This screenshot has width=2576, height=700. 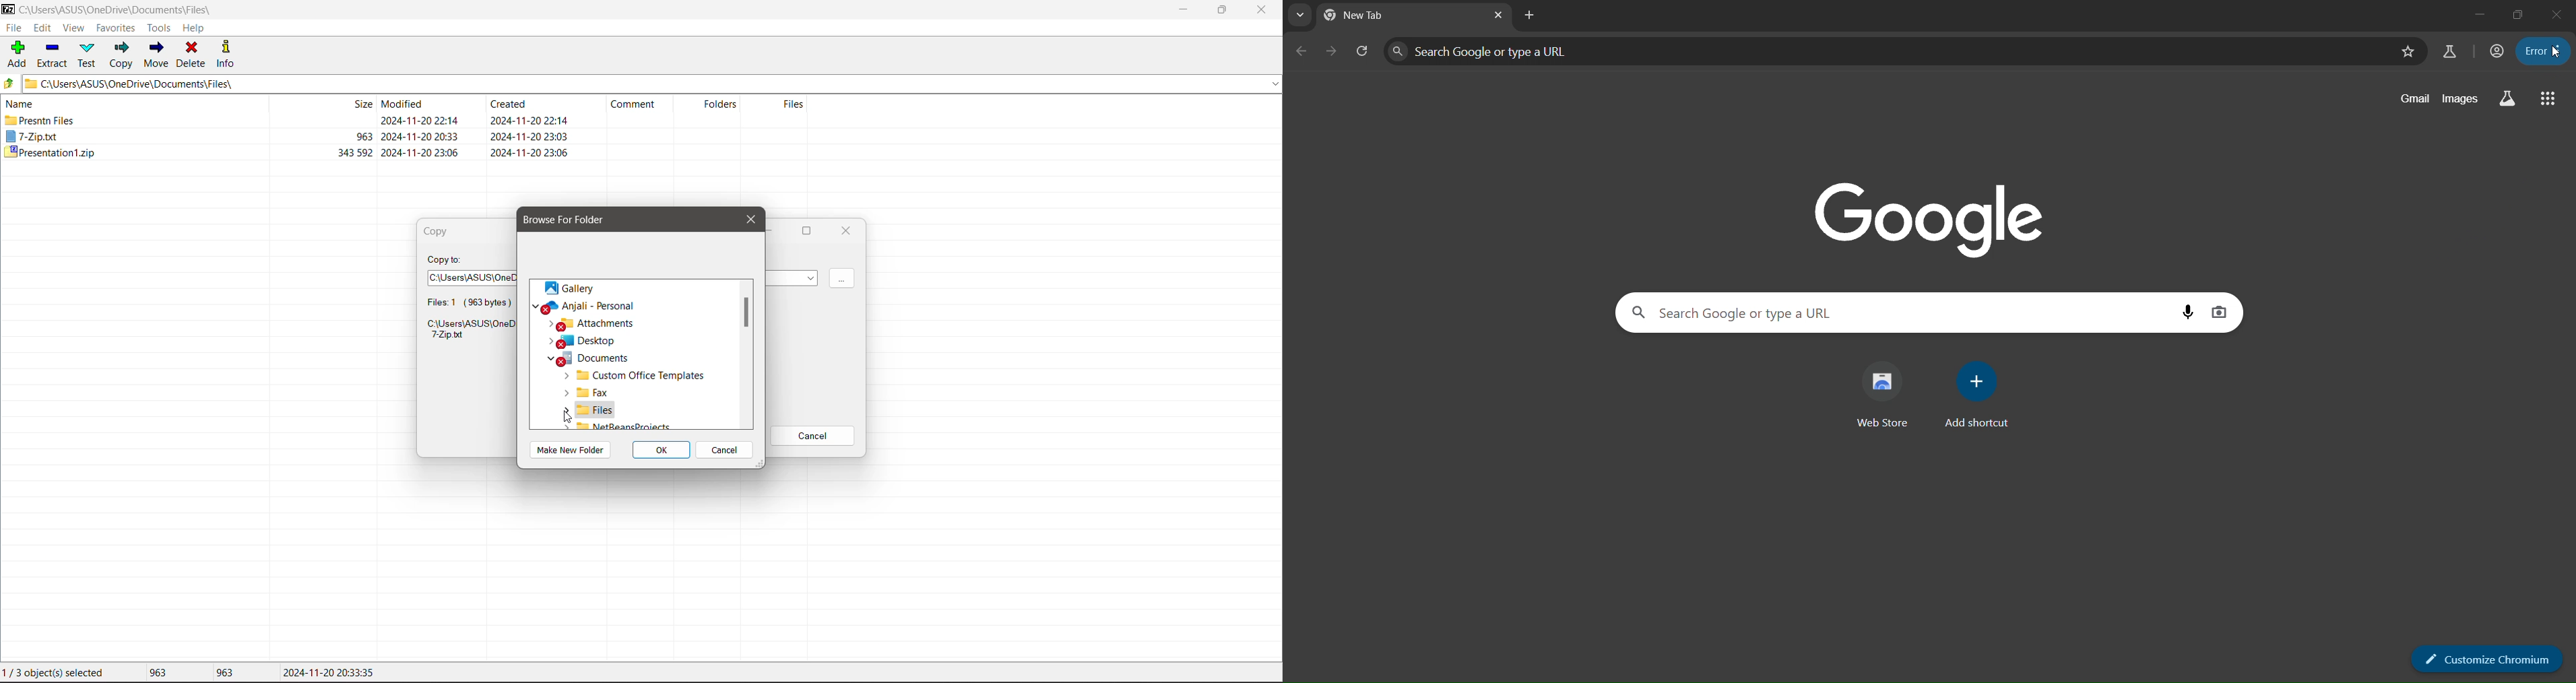 I want to click on current tab, so click(x=1370, y=17).